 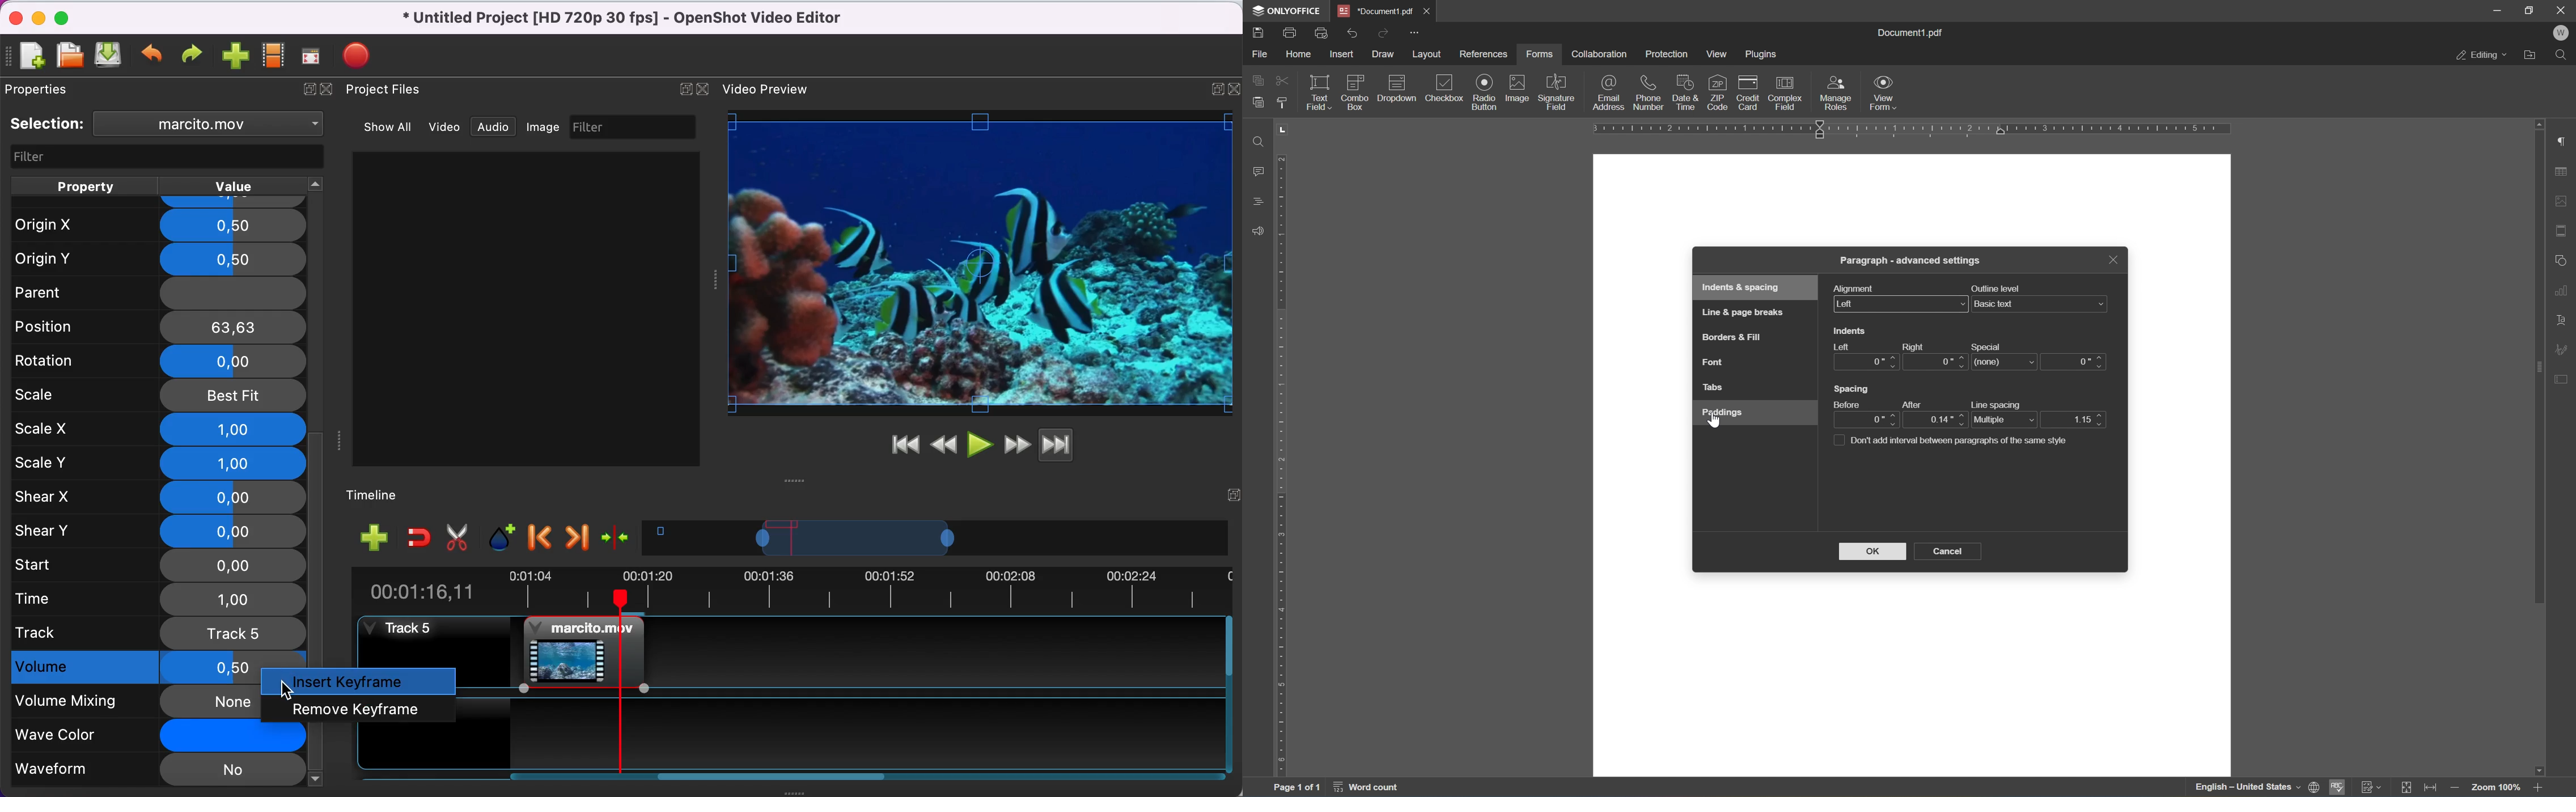 I want to click on wave color, so click(x=139, y=735).